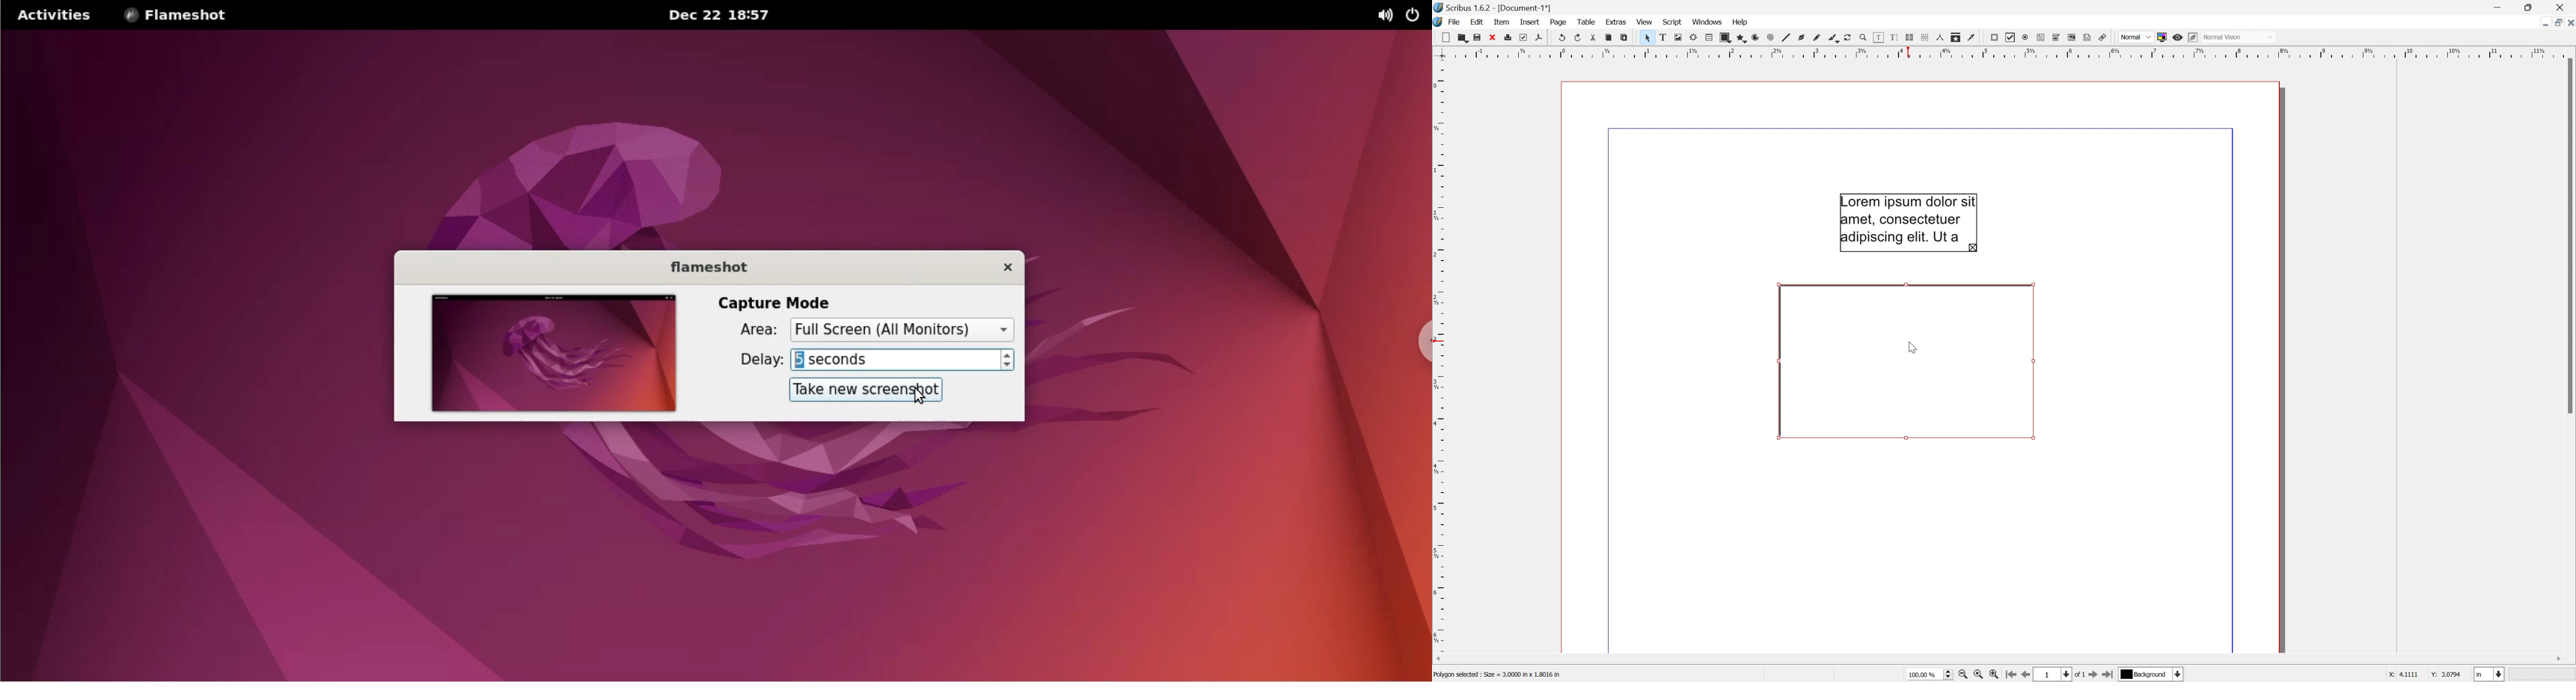 This screenshot has width=2576, height=700. I want to click on selected area option, so click(904, 329).